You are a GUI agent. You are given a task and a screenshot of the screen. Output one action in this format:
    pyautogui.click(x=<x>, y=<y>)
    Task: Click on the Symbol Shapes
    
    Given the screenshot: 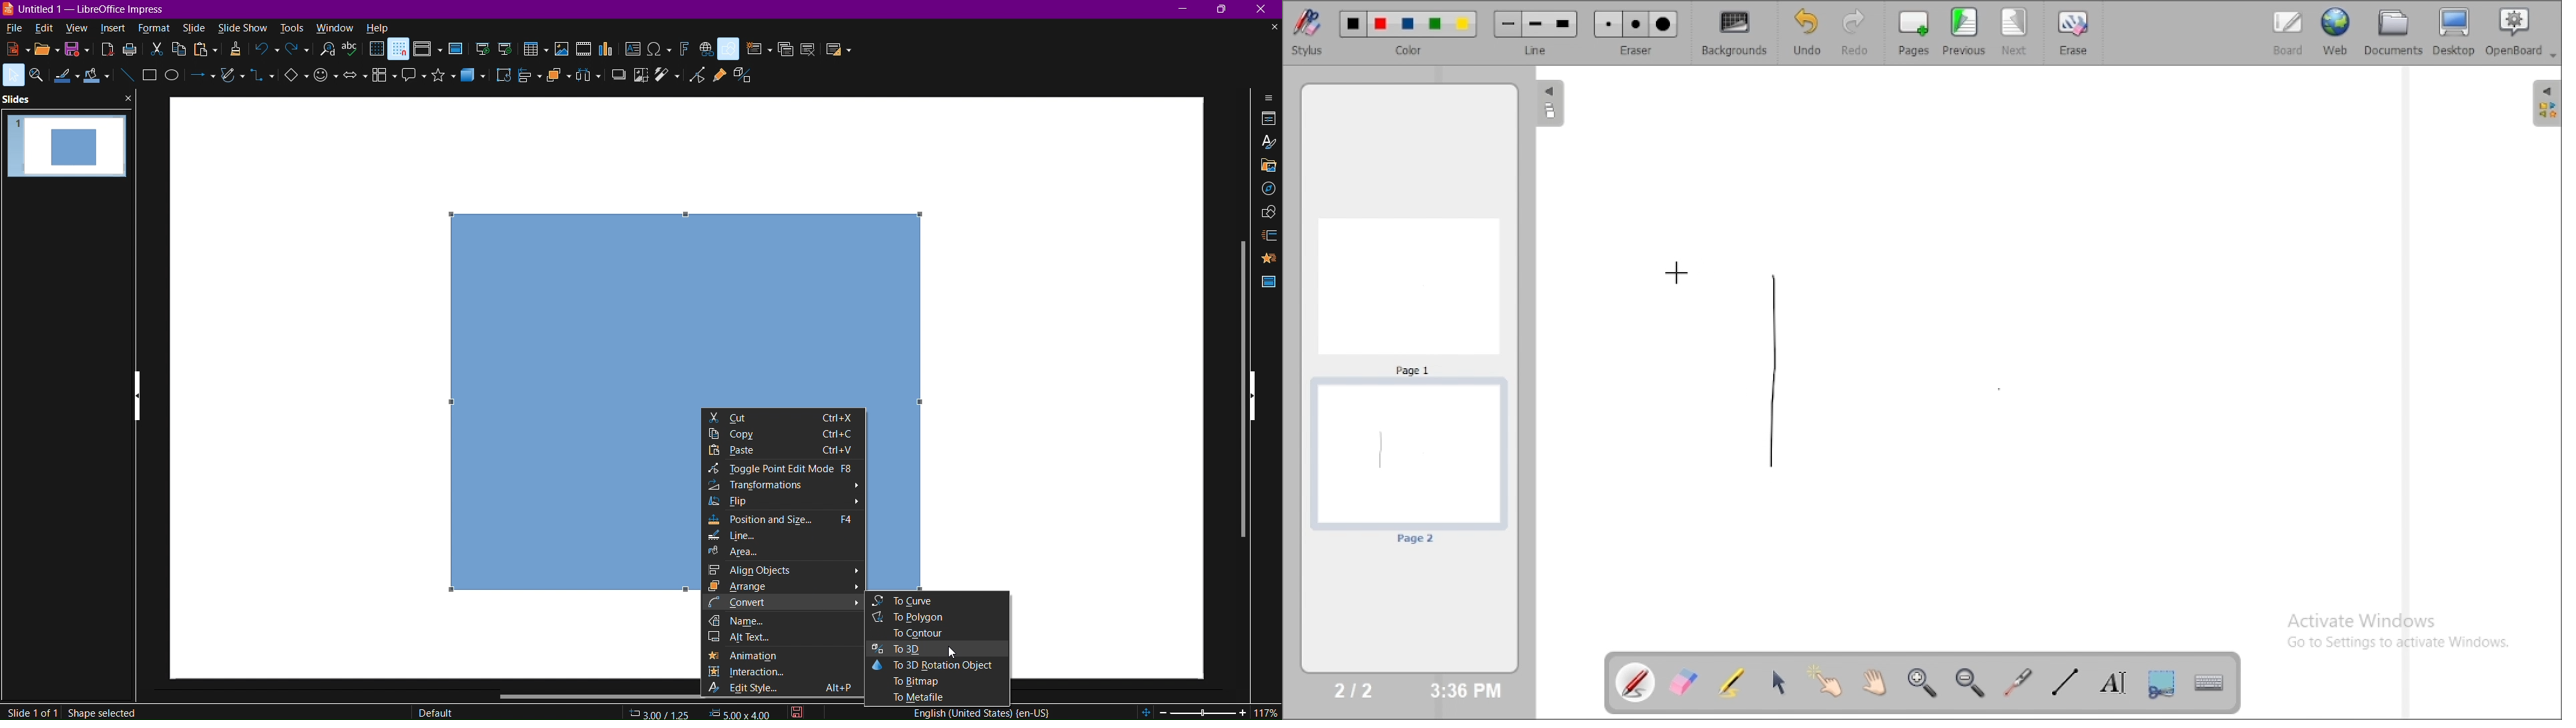 What is the action you would take?
    pyautogui.click(x=325, y=82)
    